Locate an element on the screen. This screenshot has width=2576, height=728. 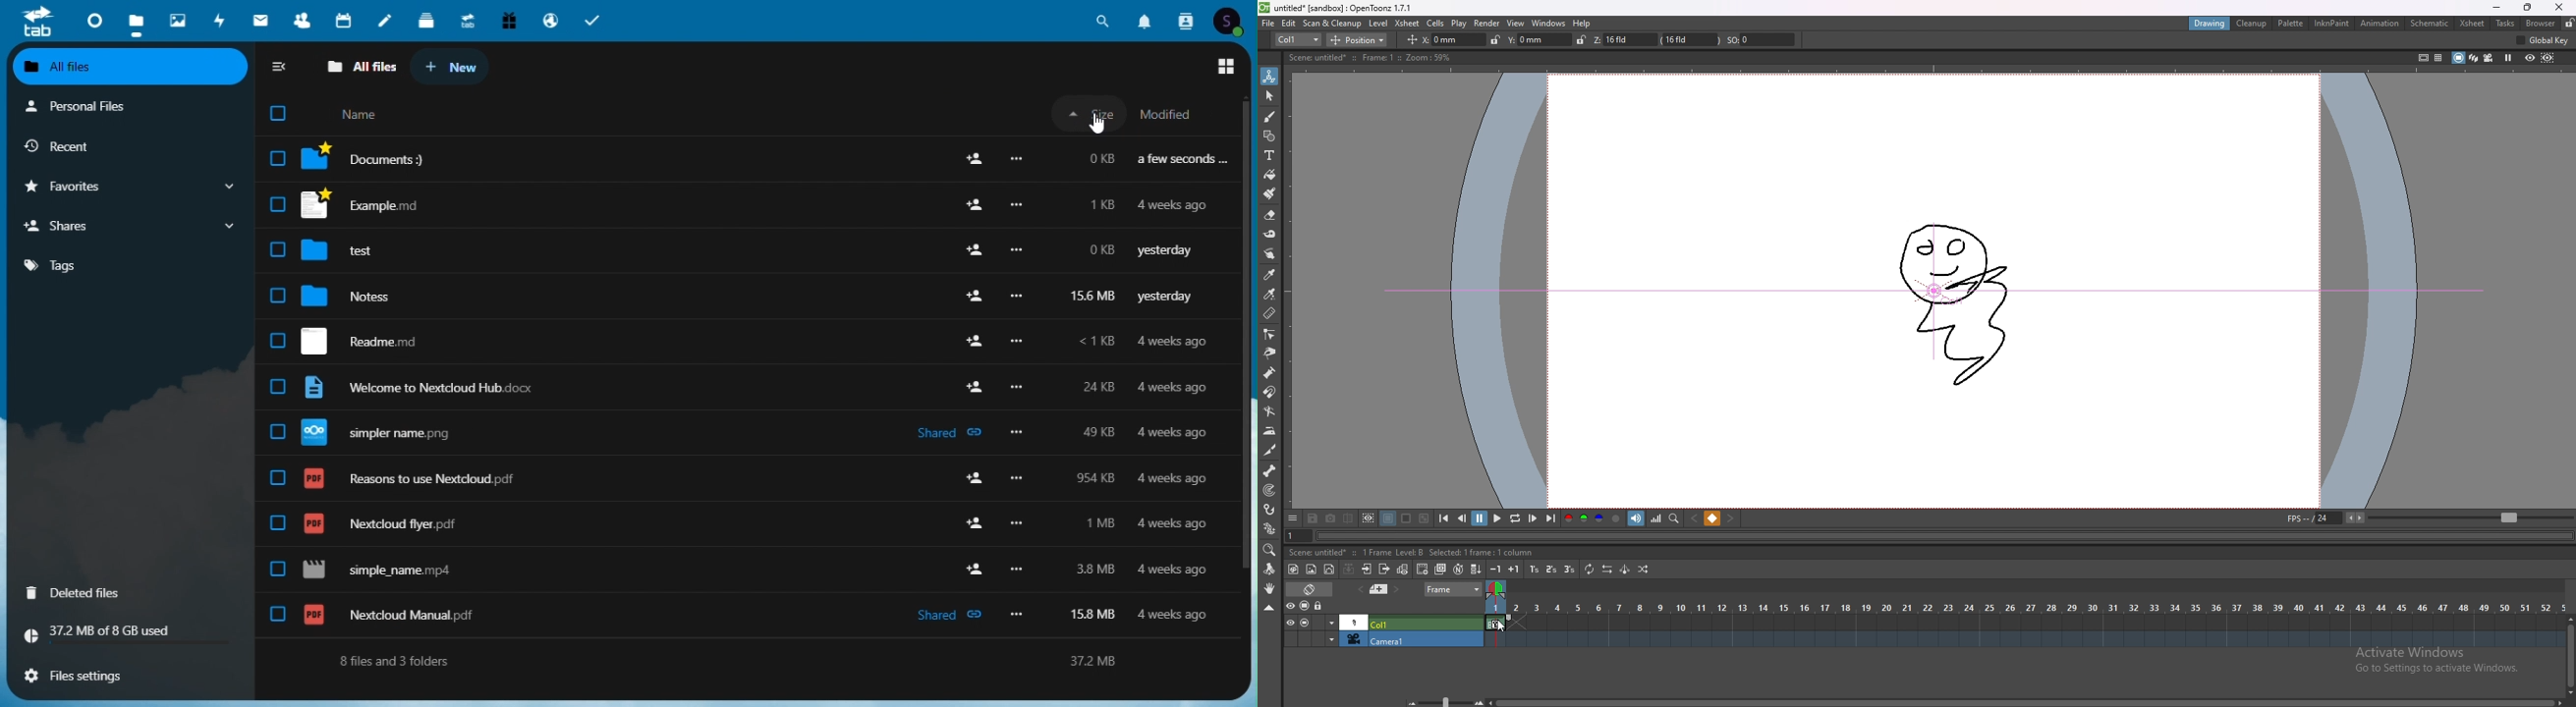
Email hosting is located at coordinates (552, 19).